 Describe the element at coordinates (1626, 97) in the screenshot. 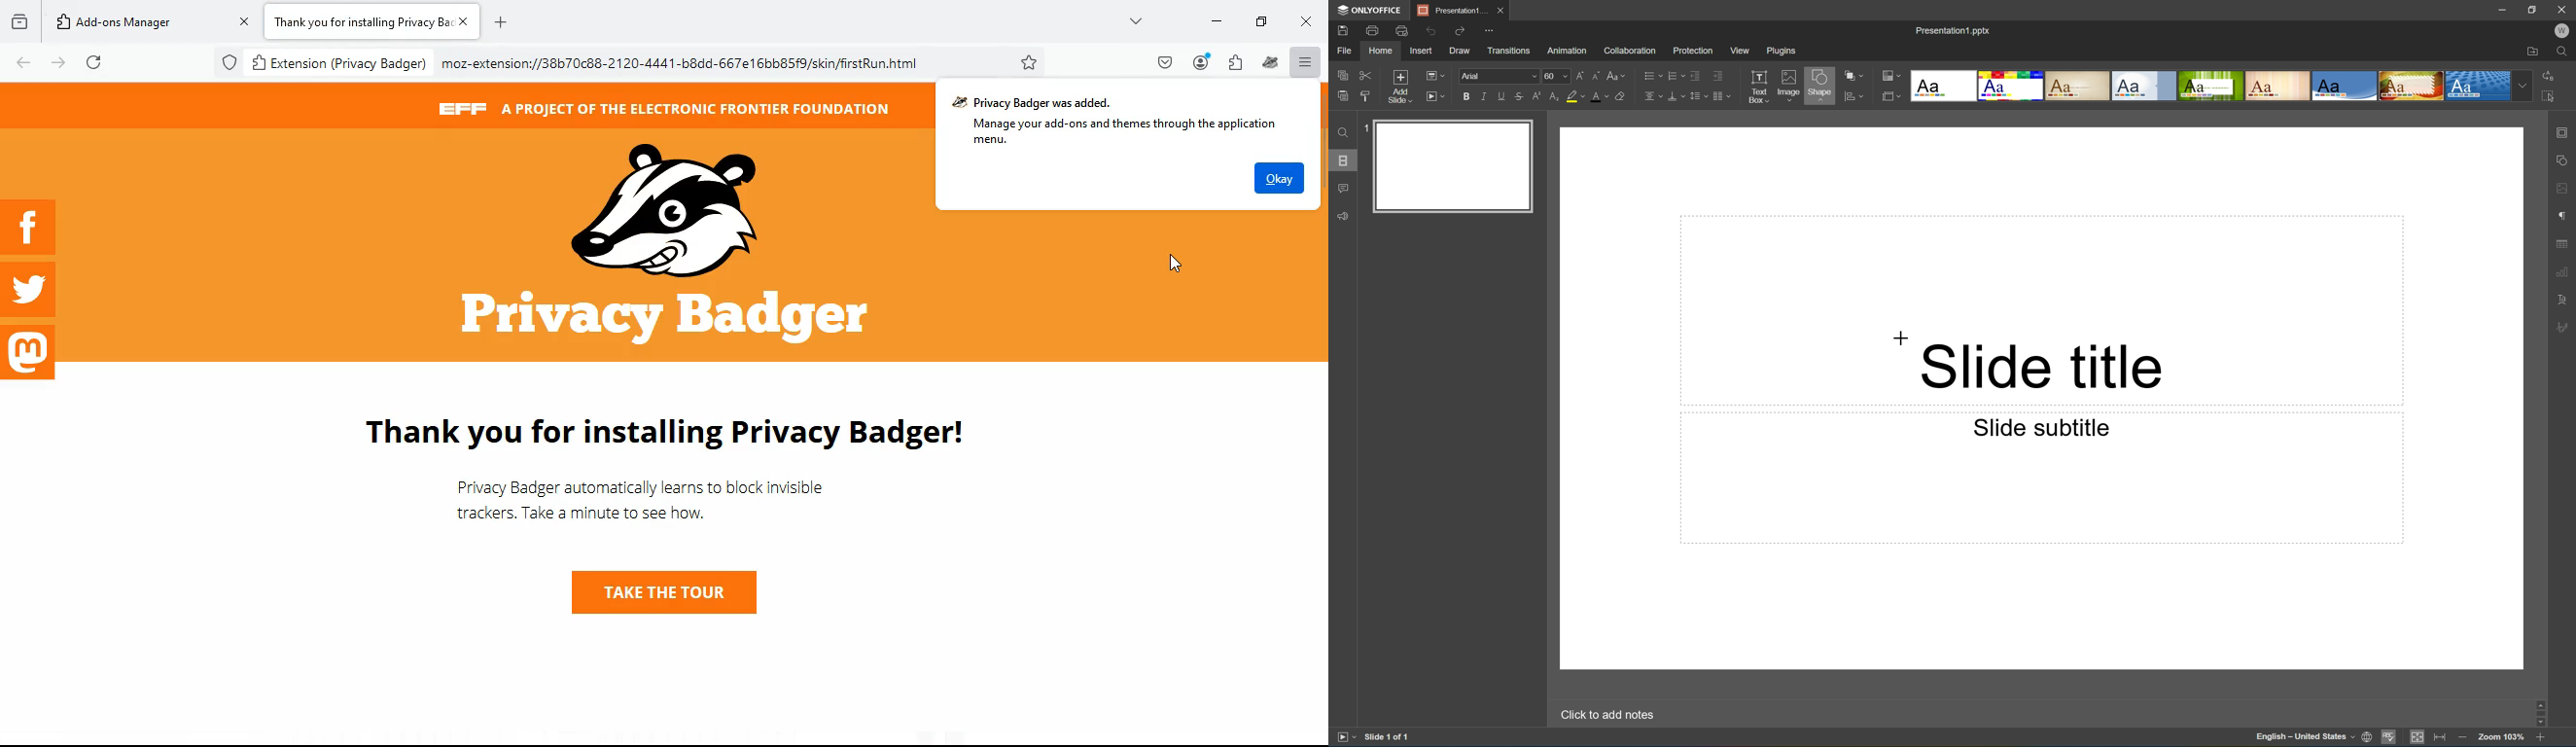

I see `Clear style` at that location.